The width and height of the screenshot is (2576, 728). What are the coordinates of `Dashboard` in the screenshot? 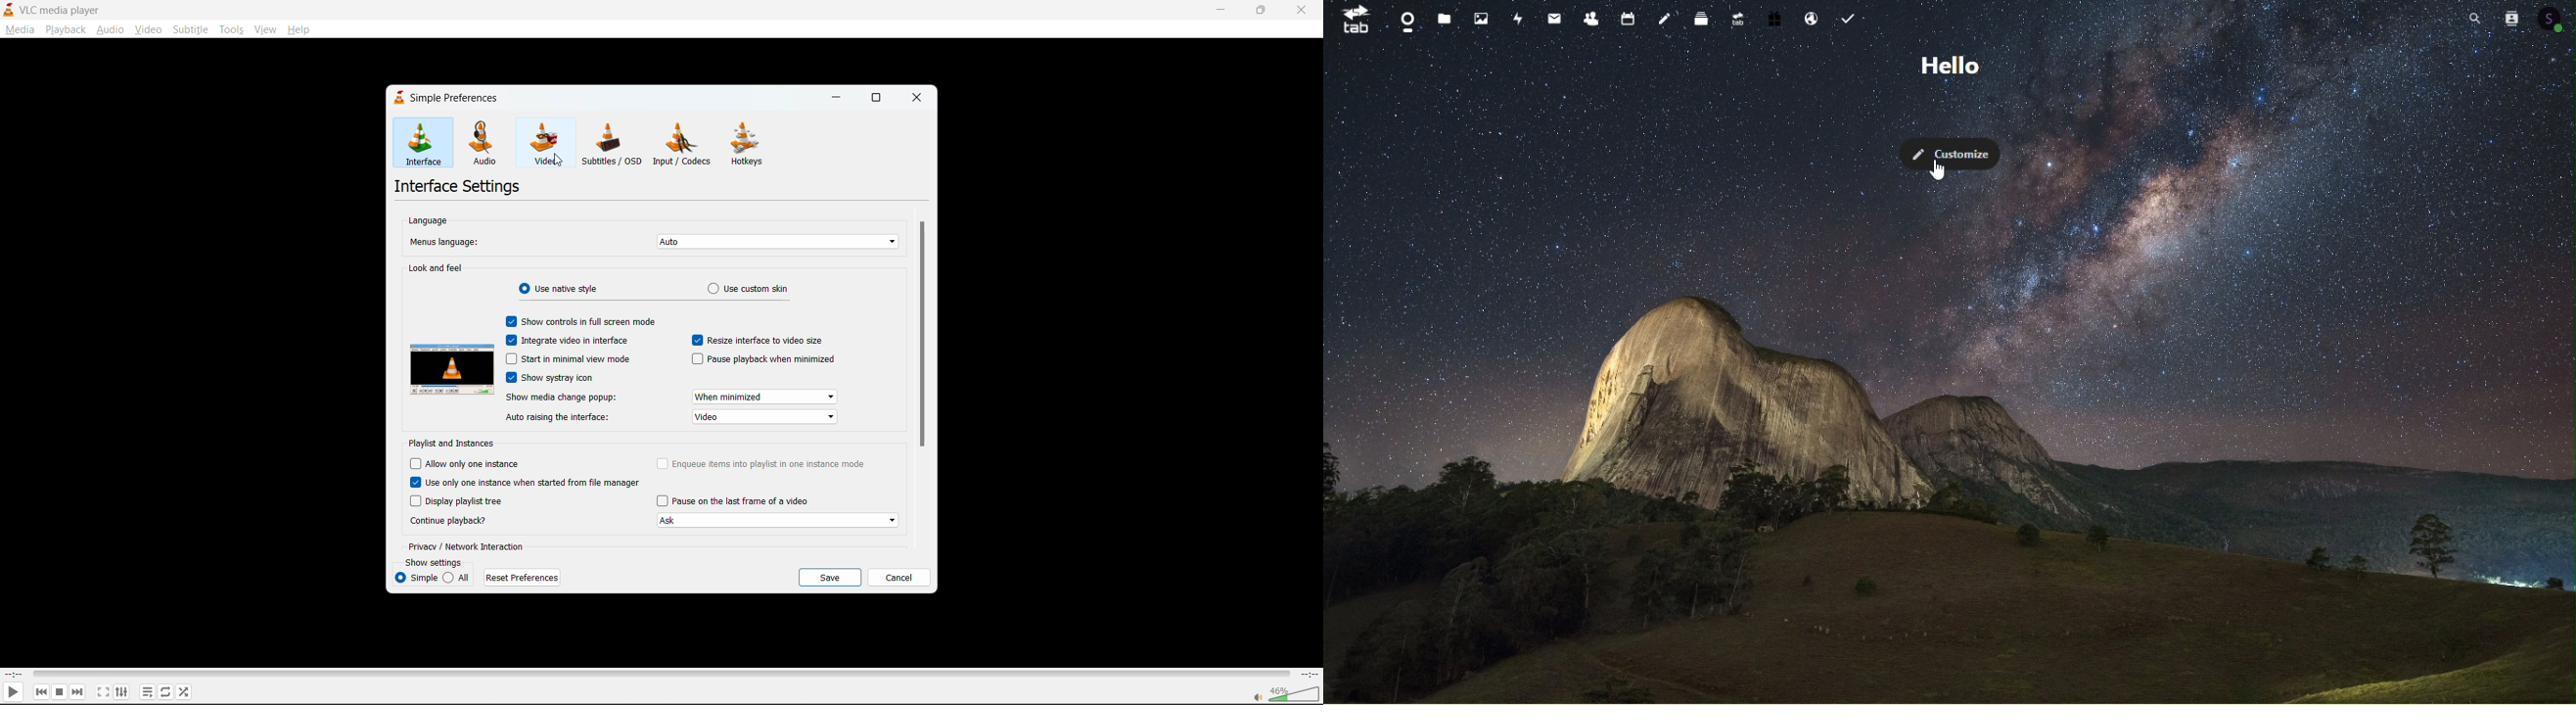 It's located at (1403, 19).